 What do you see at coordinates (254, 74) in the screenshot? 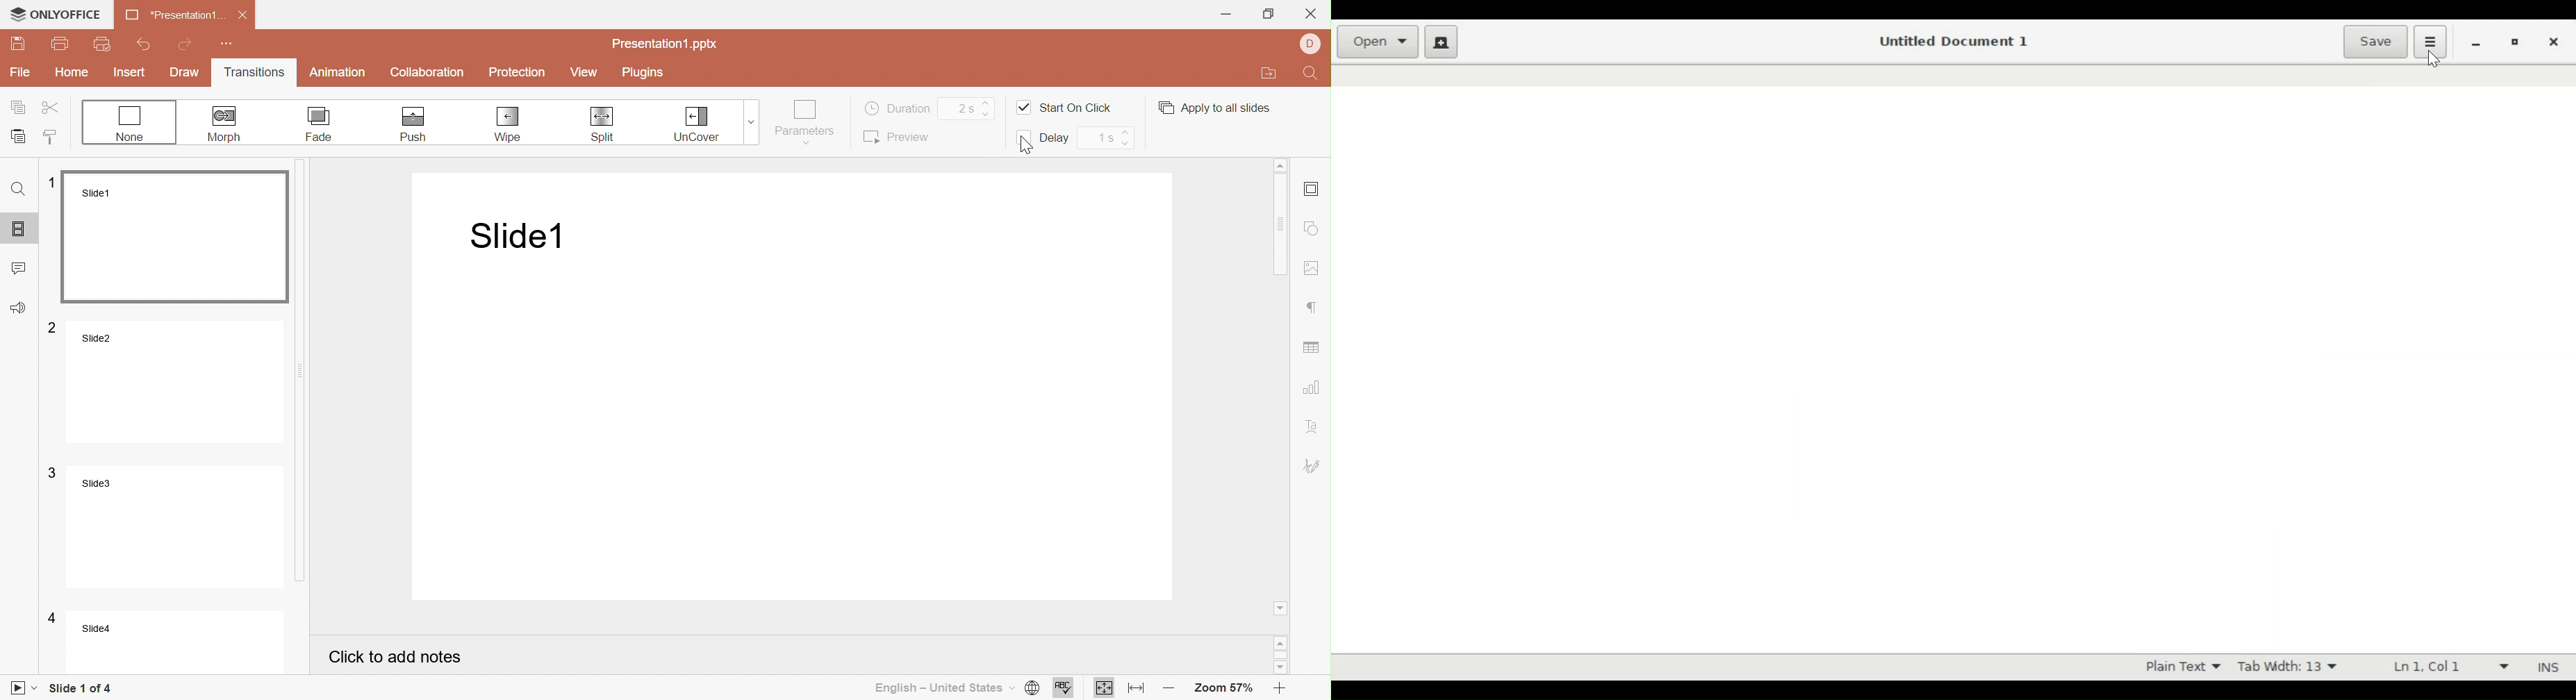
I see `Transitions` at bounding box center [254, 74].